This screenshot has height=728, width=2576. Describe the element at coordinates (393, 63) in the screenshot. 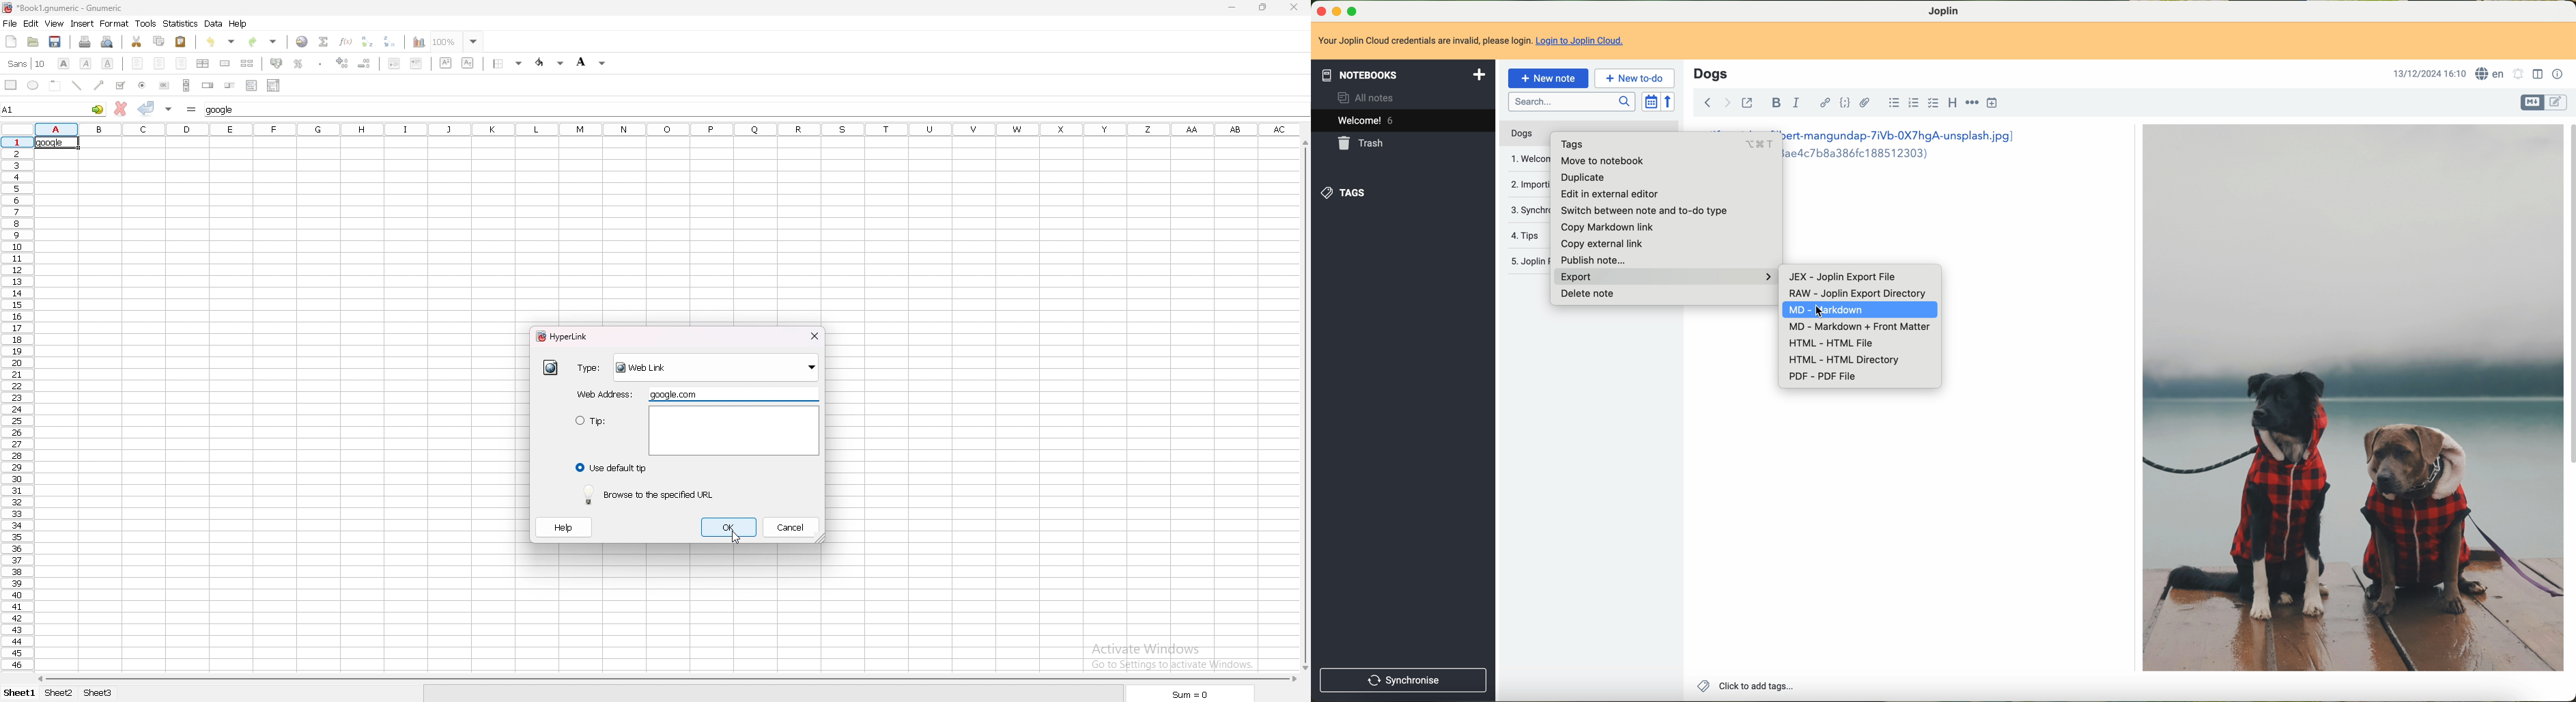

I see `decrease indent` at that location.